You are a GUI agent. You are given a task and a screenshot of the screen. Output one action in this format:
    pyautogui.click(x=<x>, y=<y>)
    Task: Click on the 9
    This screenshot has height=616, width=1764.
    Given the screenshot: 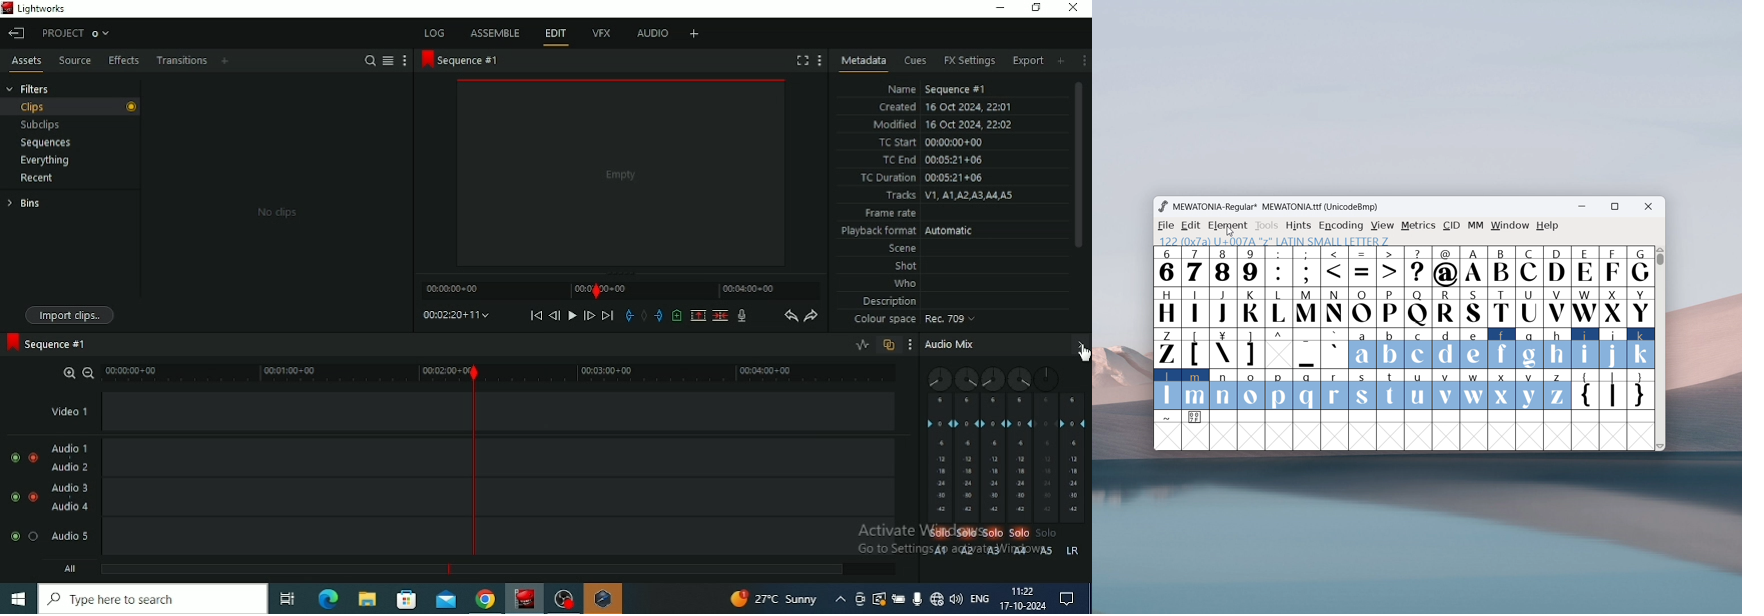 What is the action you would take?
    pyautogui.click(x=1251, y=266)
    